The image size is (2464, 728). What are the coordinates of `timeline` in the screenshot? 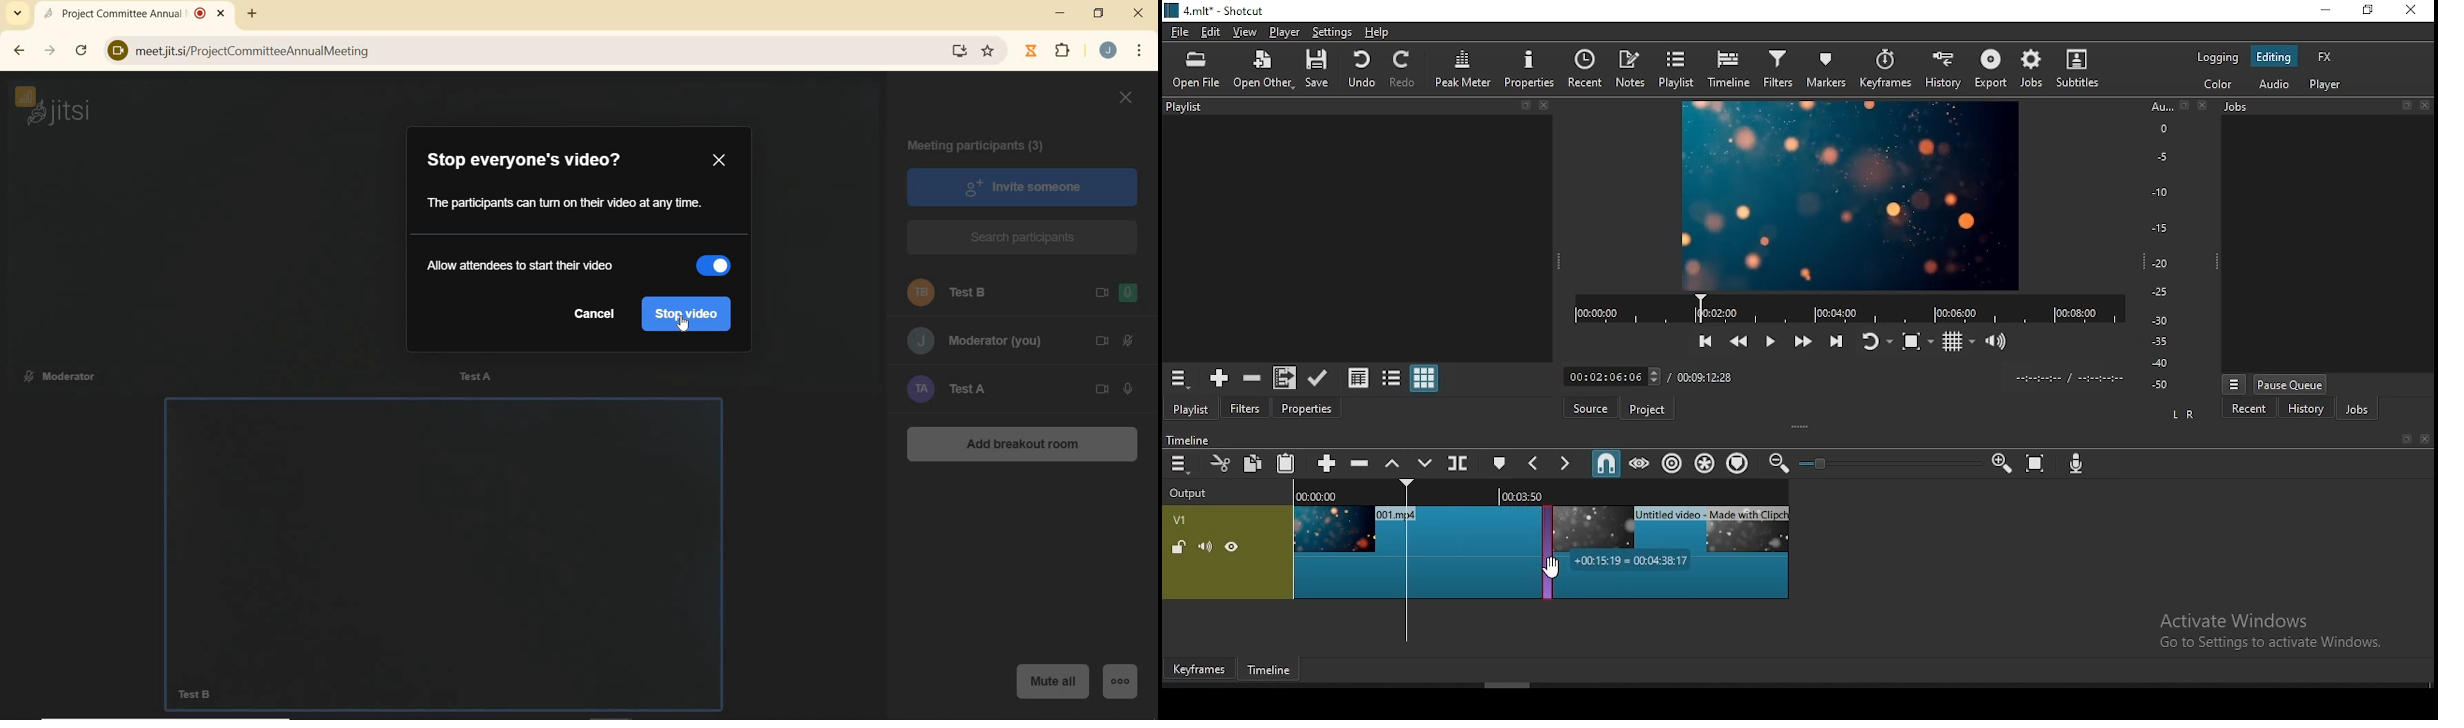 It's located at (1269, 670).